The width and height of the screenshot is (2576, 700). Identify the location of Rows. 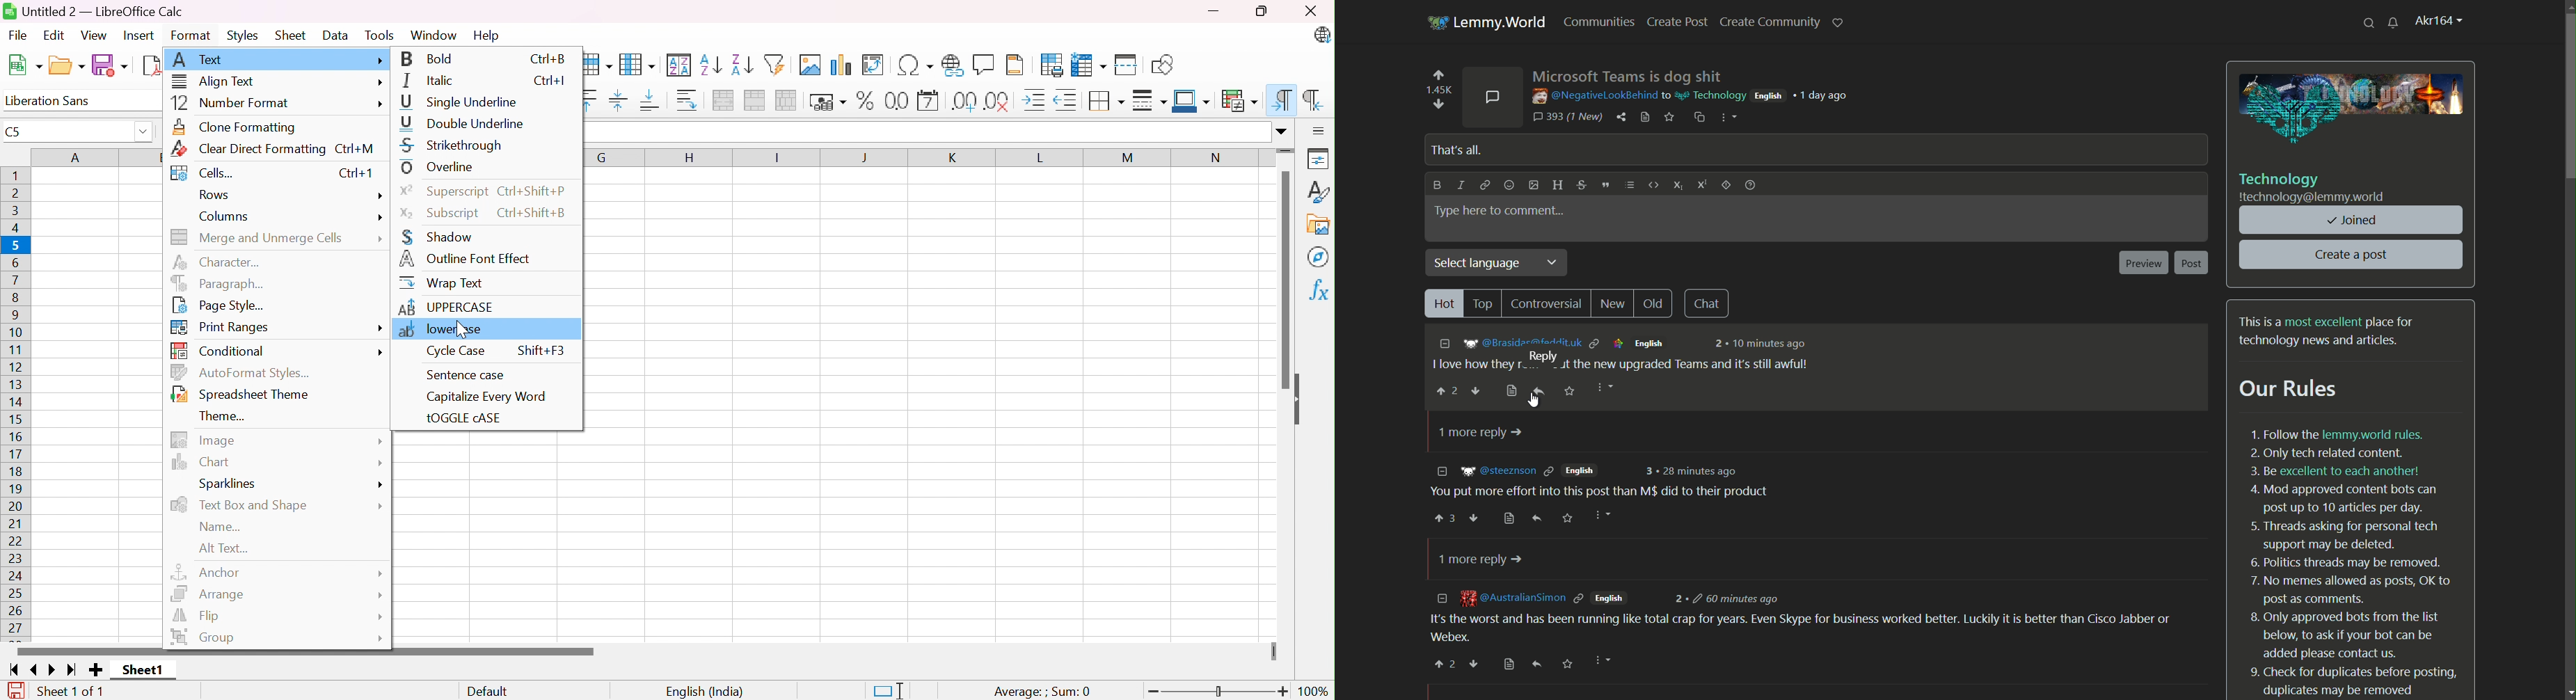
(214, 193).